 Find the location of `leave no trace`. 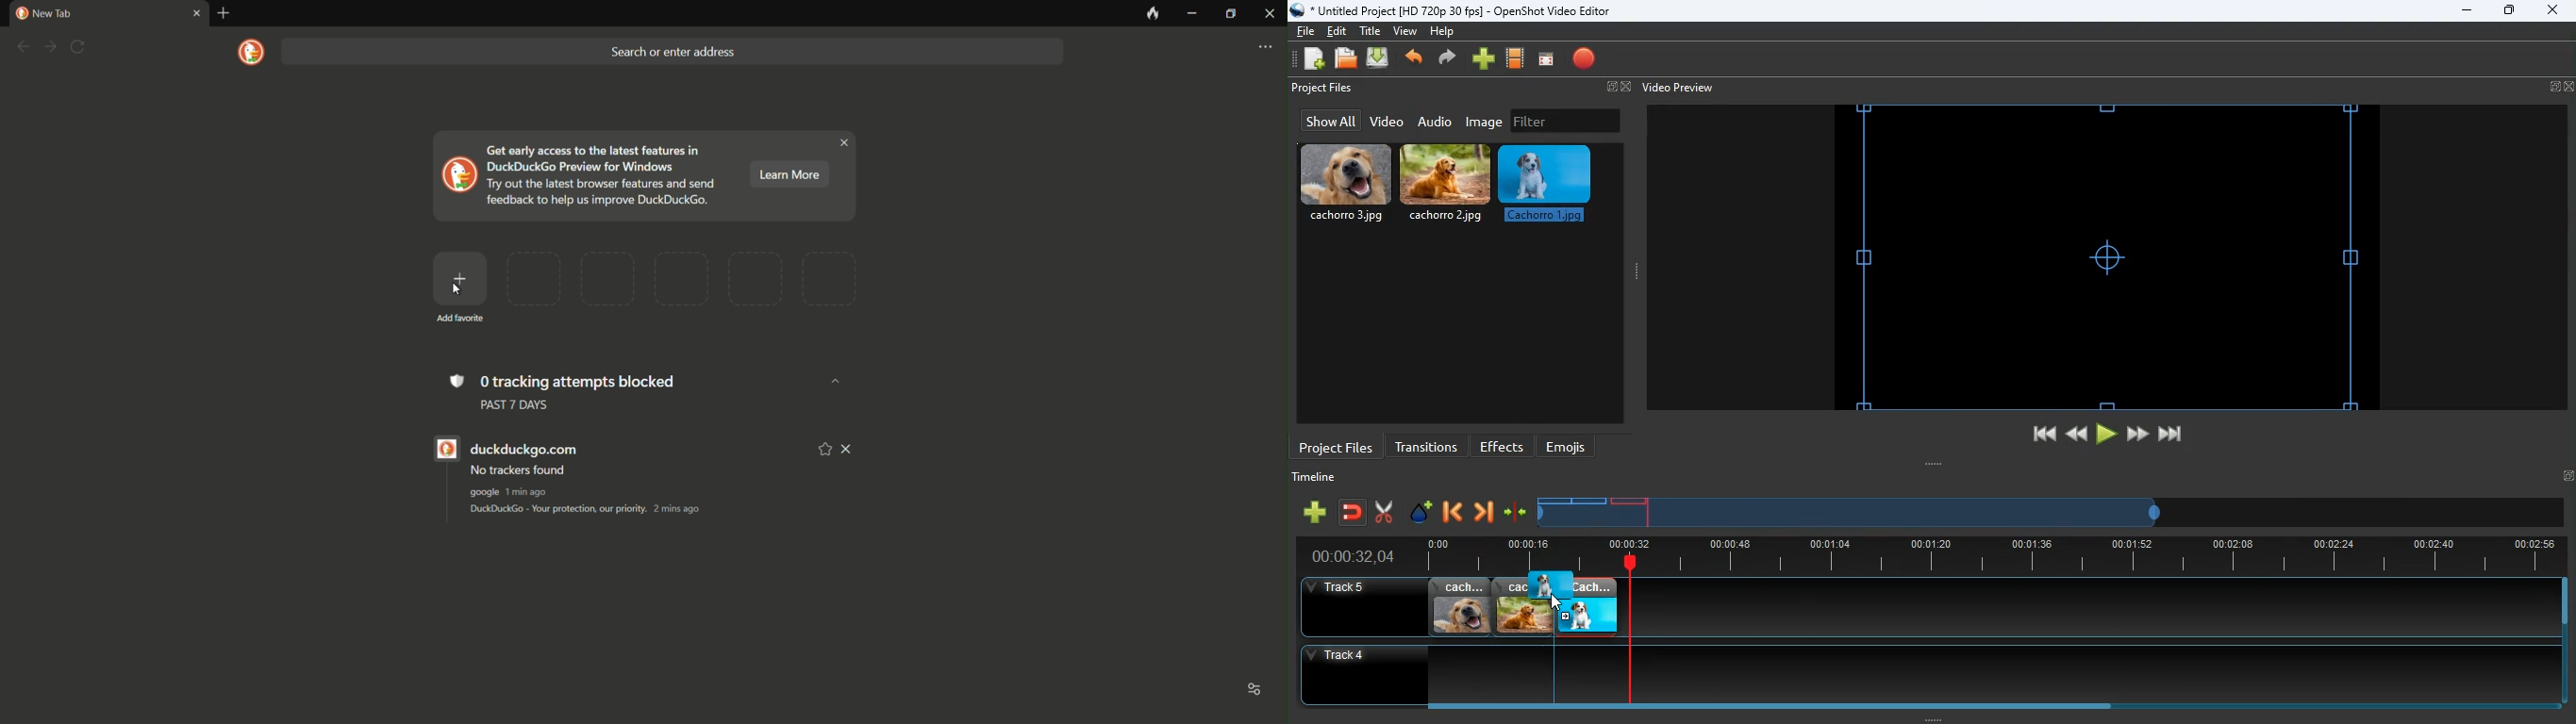

leave no trace is located at coordinates (1152, 14).